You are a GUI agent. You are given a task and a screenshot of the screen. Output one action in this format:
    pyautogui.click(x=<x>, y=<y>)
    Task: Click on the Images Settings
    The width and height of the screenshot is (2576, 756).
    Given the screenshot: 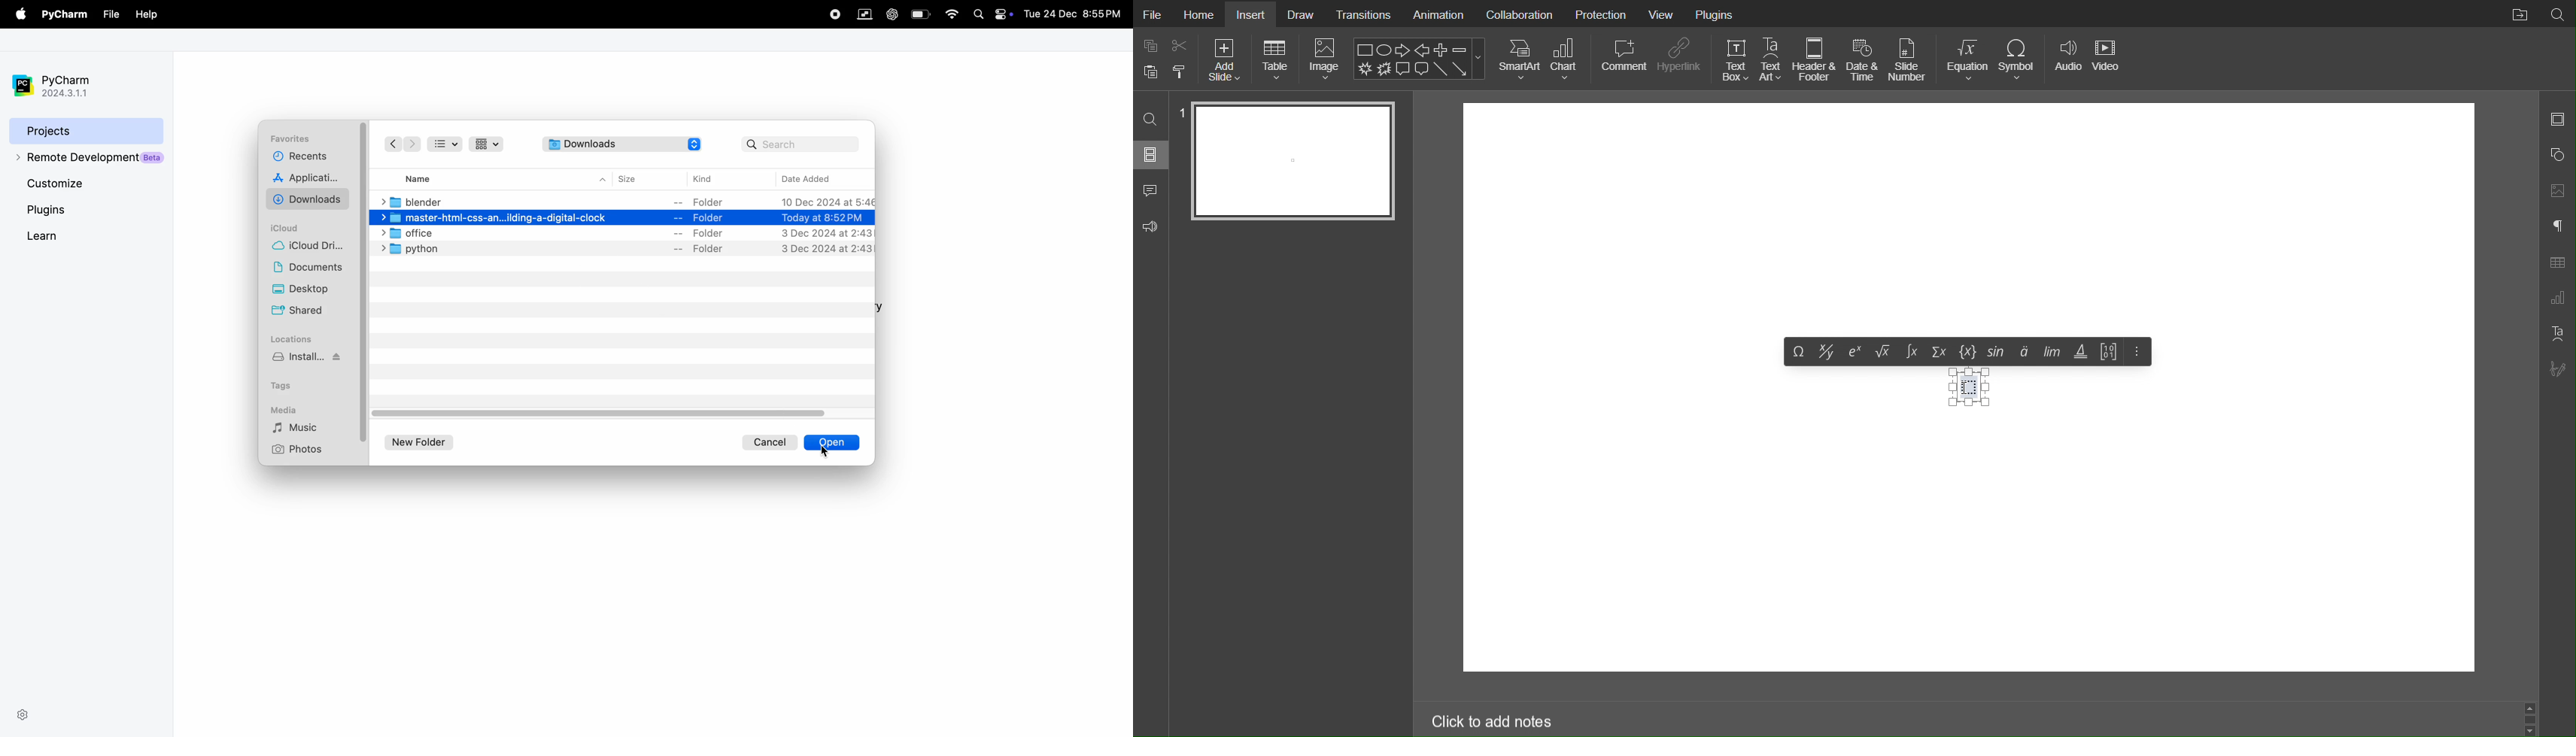 What is the action you would take?
    pyautogui.click(x=2556, y=193)
    